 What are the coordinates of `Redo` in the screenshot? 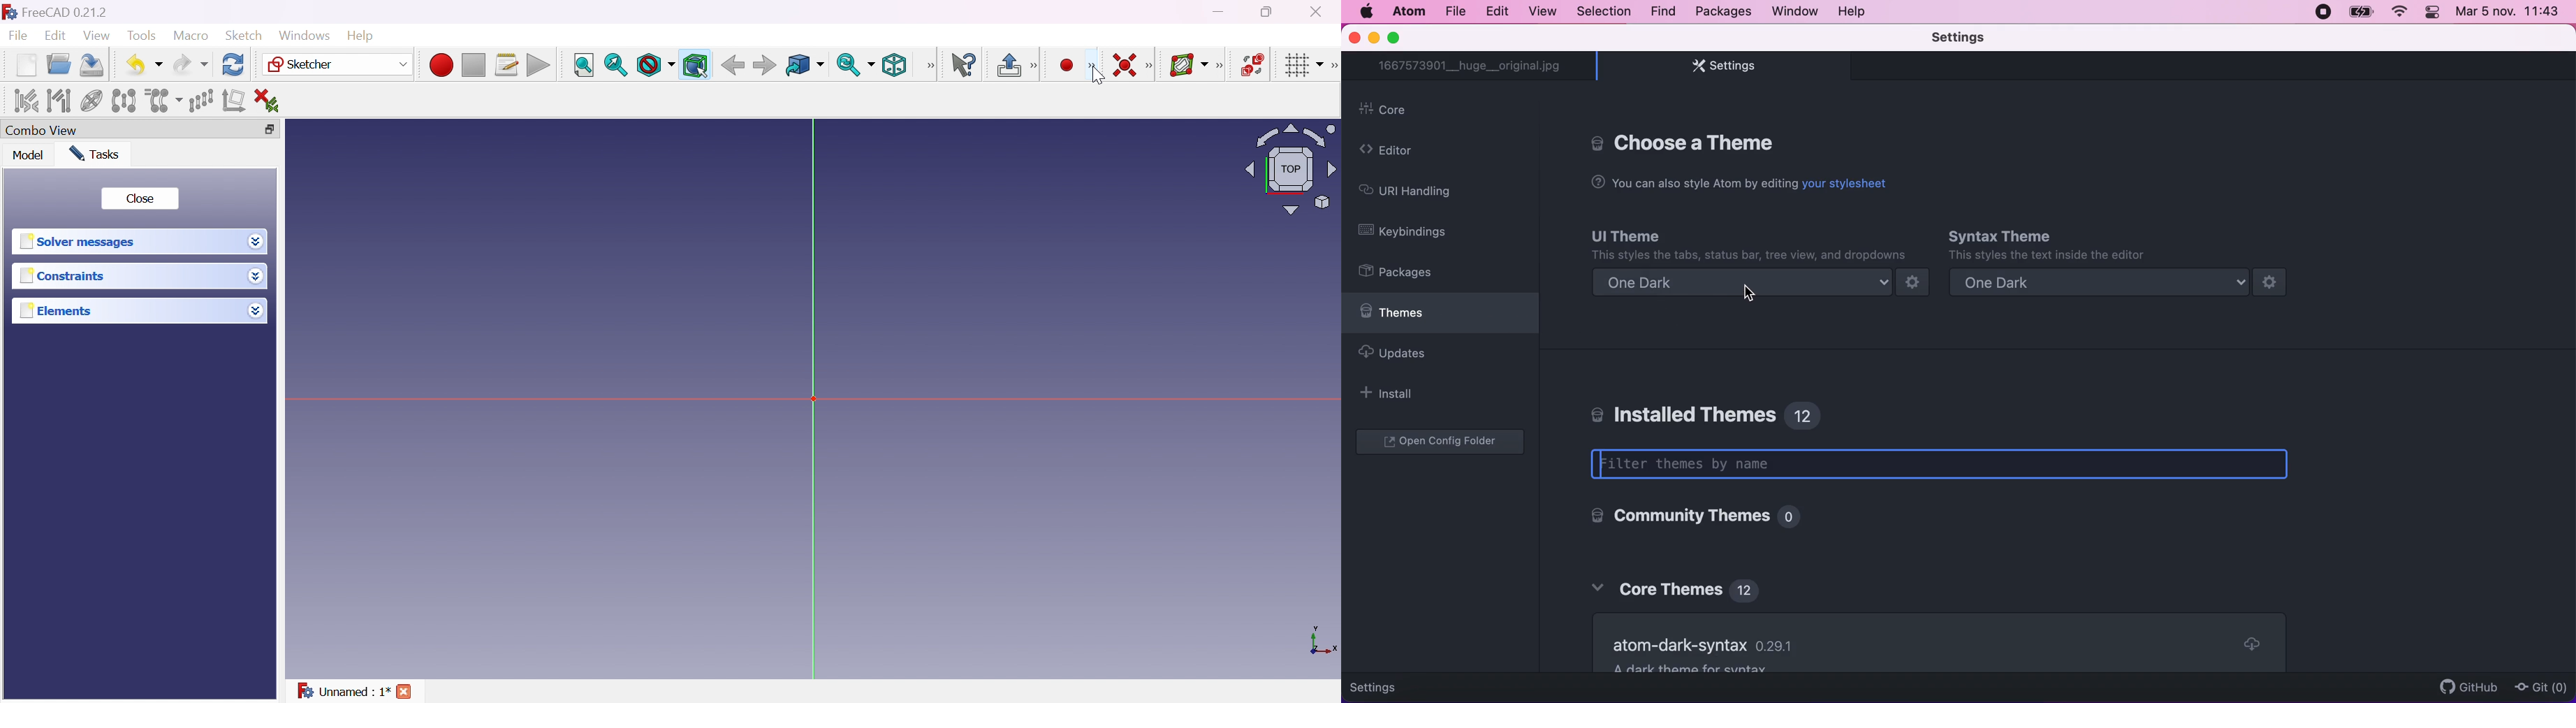 It's located at (191, 64).